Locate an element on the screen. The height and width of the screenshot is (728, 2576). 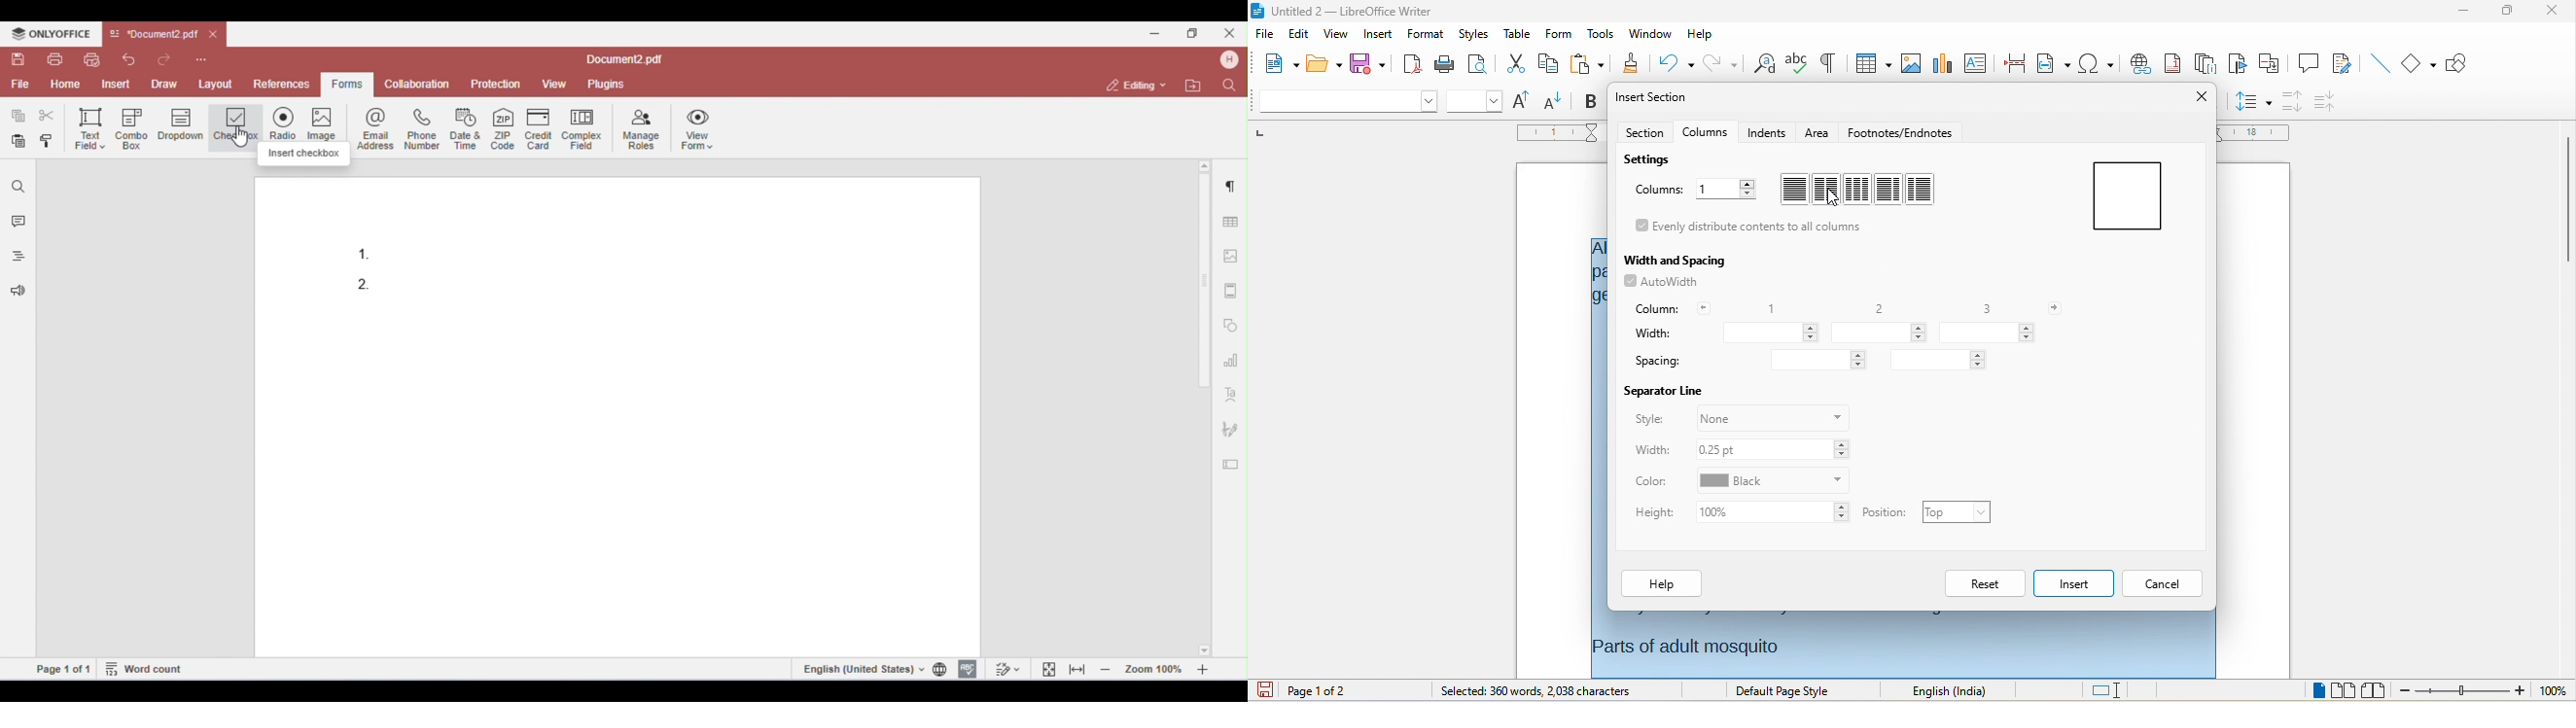
table is located at coordinates (1516, 33).